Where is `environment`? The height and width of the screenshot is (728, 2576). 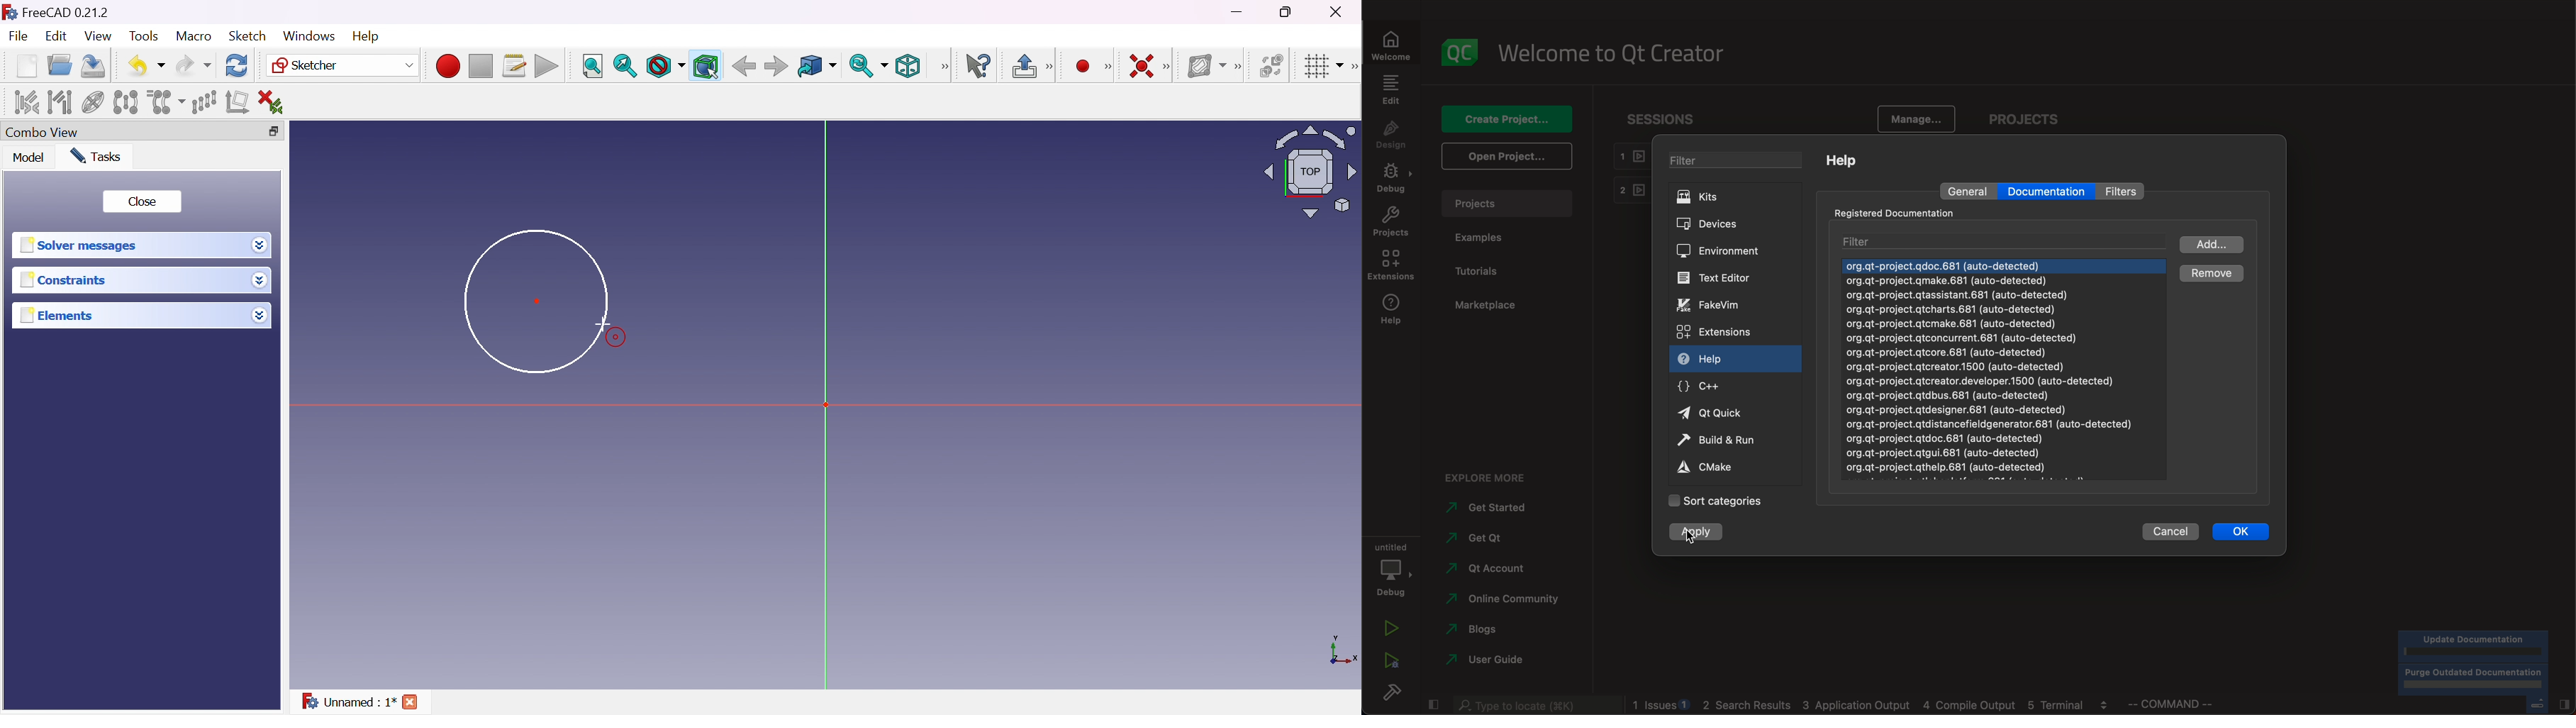 environment is located at coordinates (1728, 250).